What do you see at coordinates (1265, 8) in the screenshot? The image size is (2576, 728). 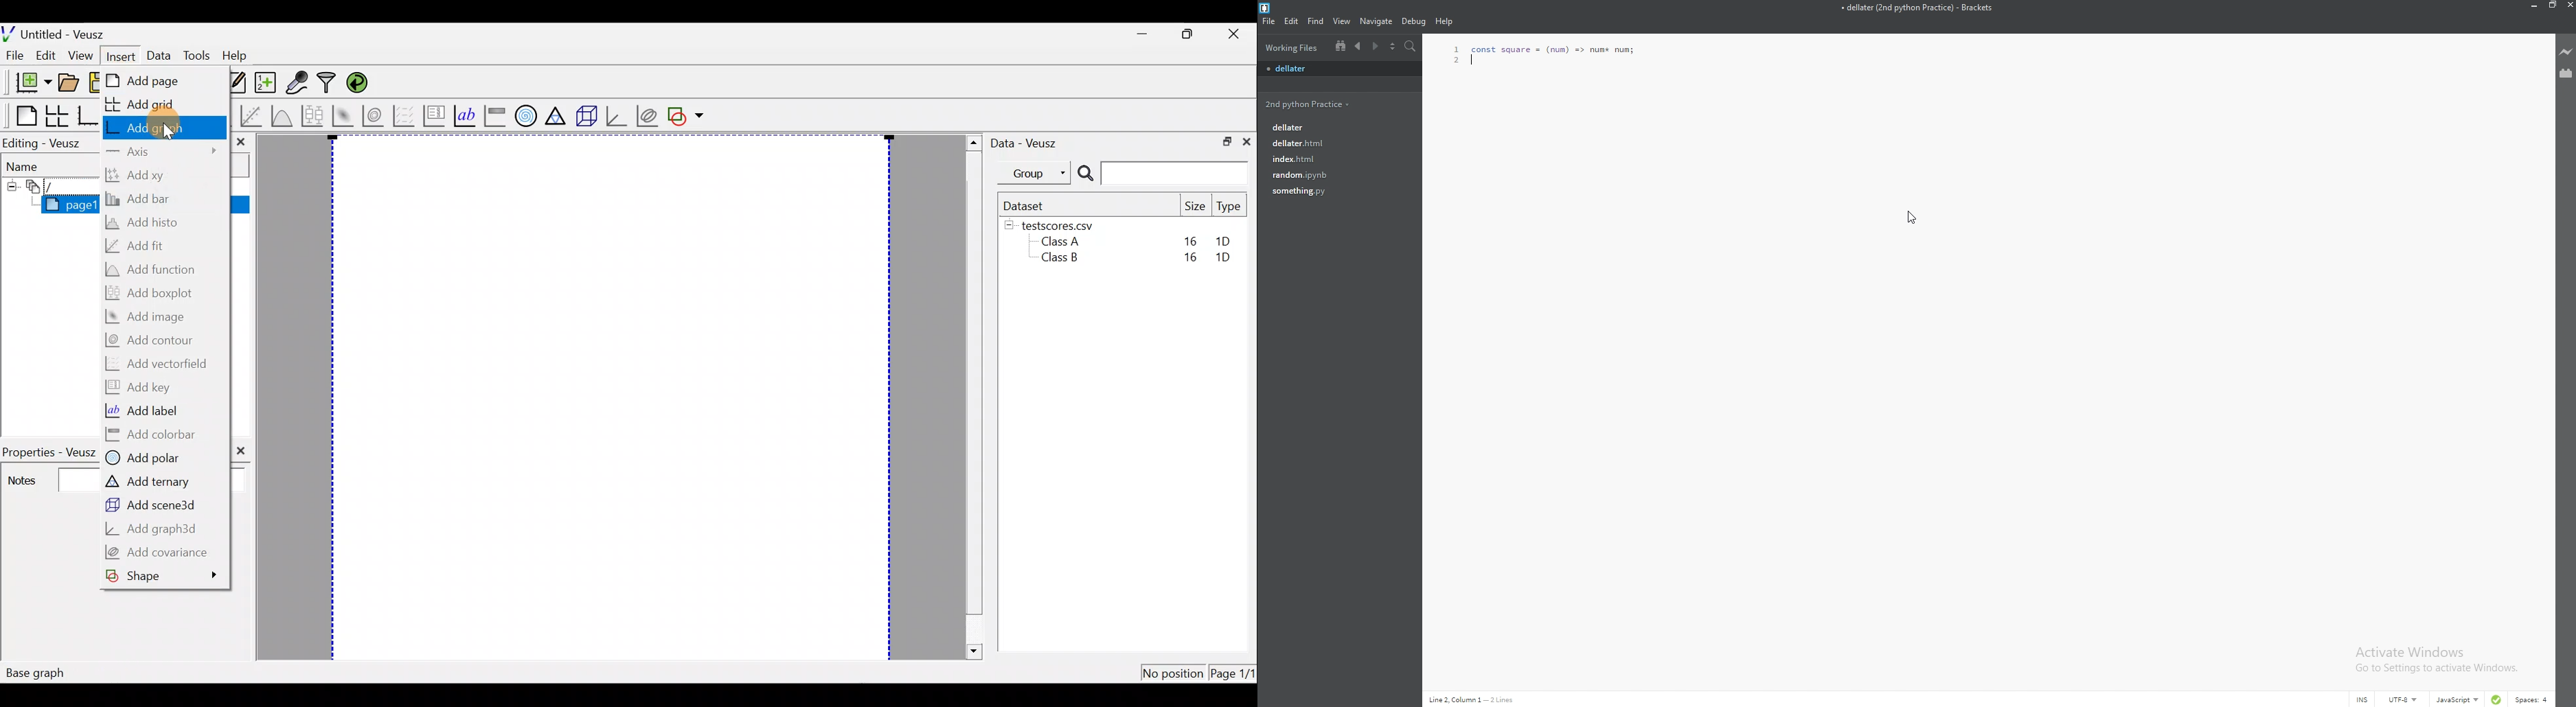 I see `brackets` at bounding box center [1265, 8].